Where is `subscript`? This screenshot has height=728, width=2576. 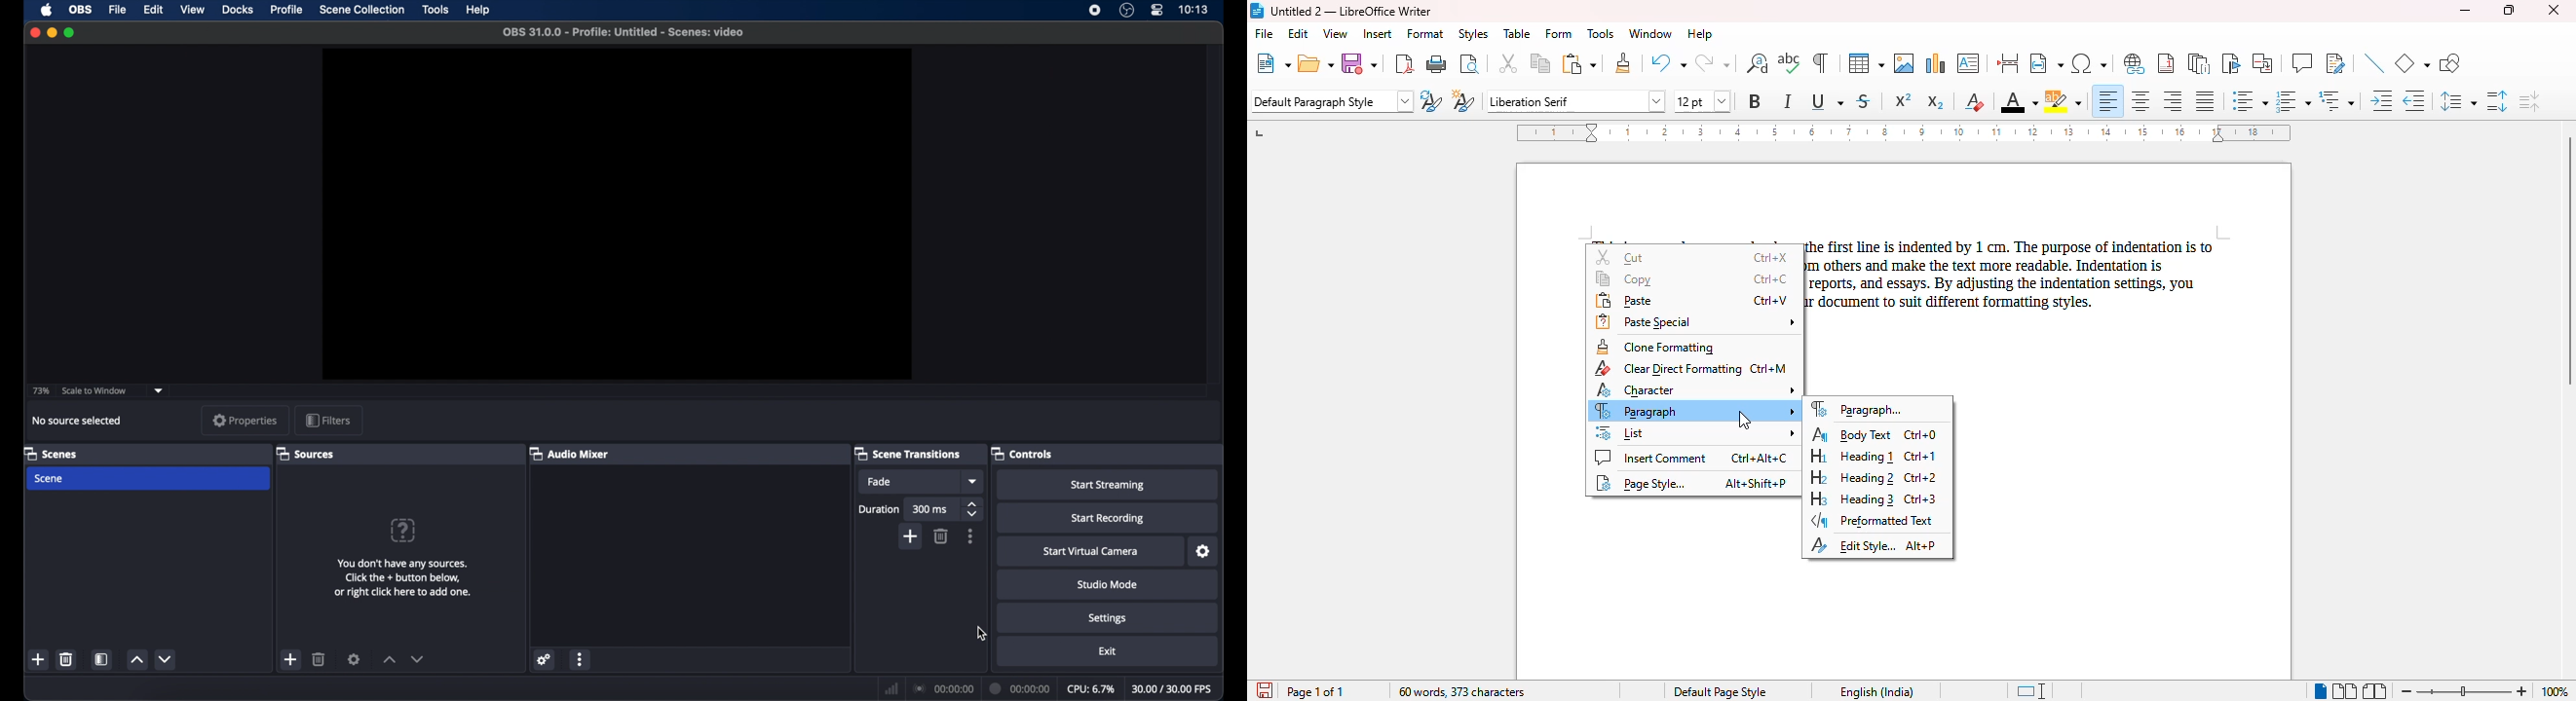 subscript is located at coordinates (1936, 102).